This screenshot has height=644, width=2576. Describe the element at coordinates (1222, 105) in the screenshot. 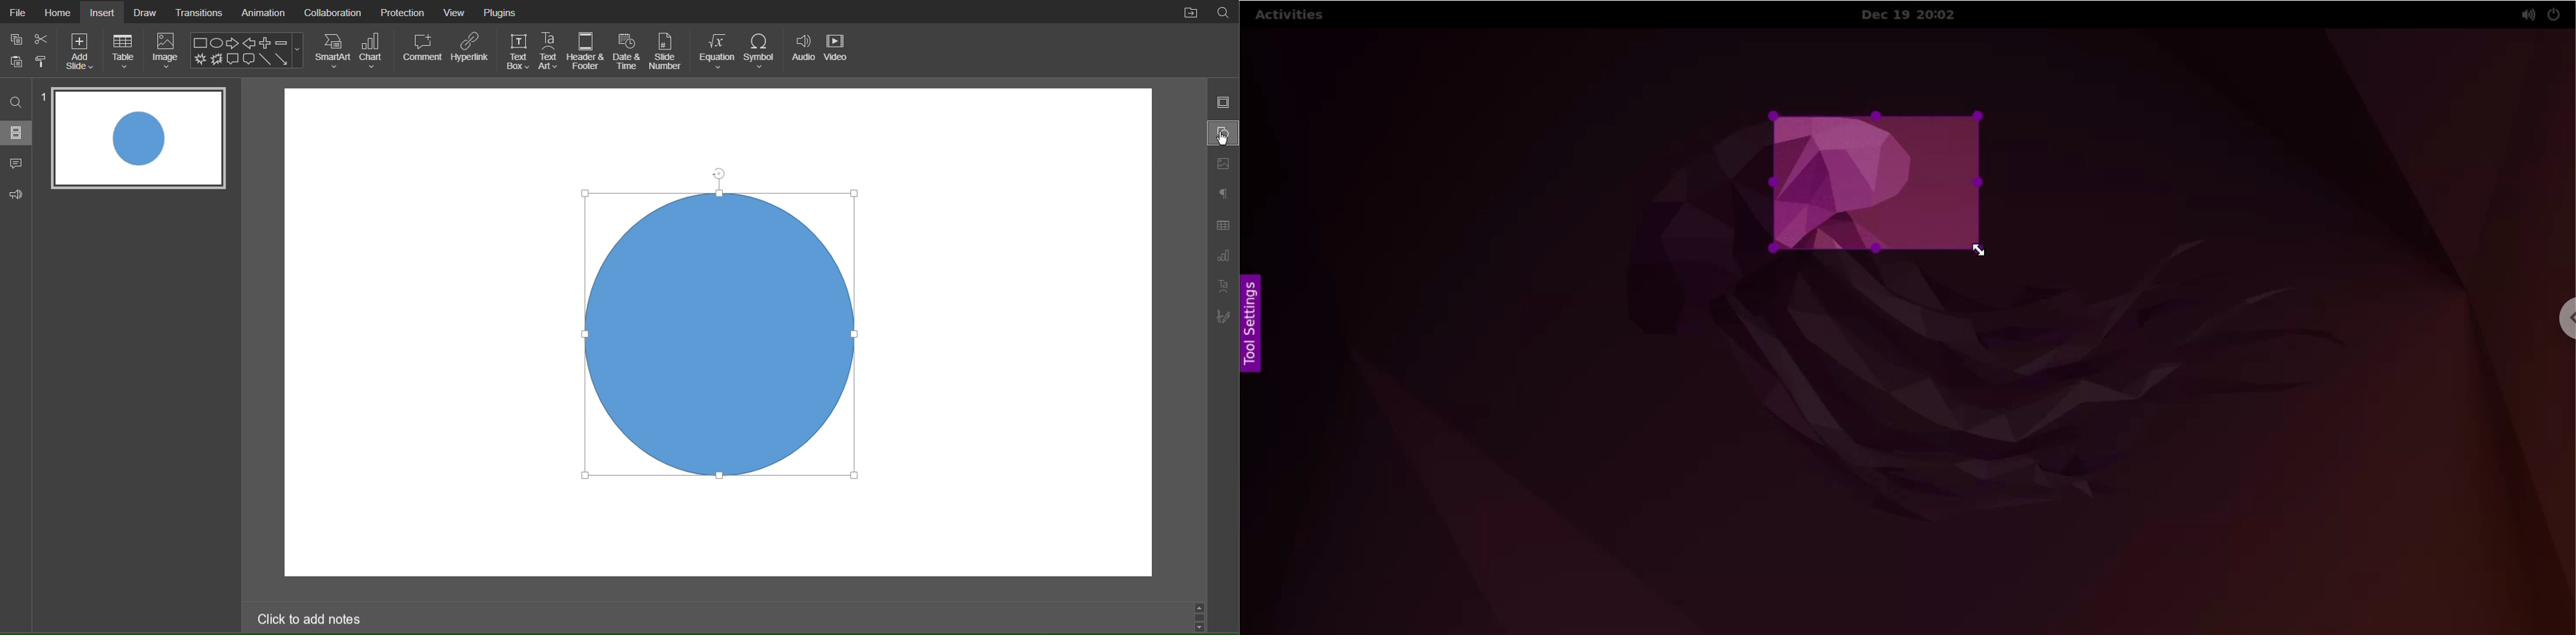

I see `Slide Settings` at that location.